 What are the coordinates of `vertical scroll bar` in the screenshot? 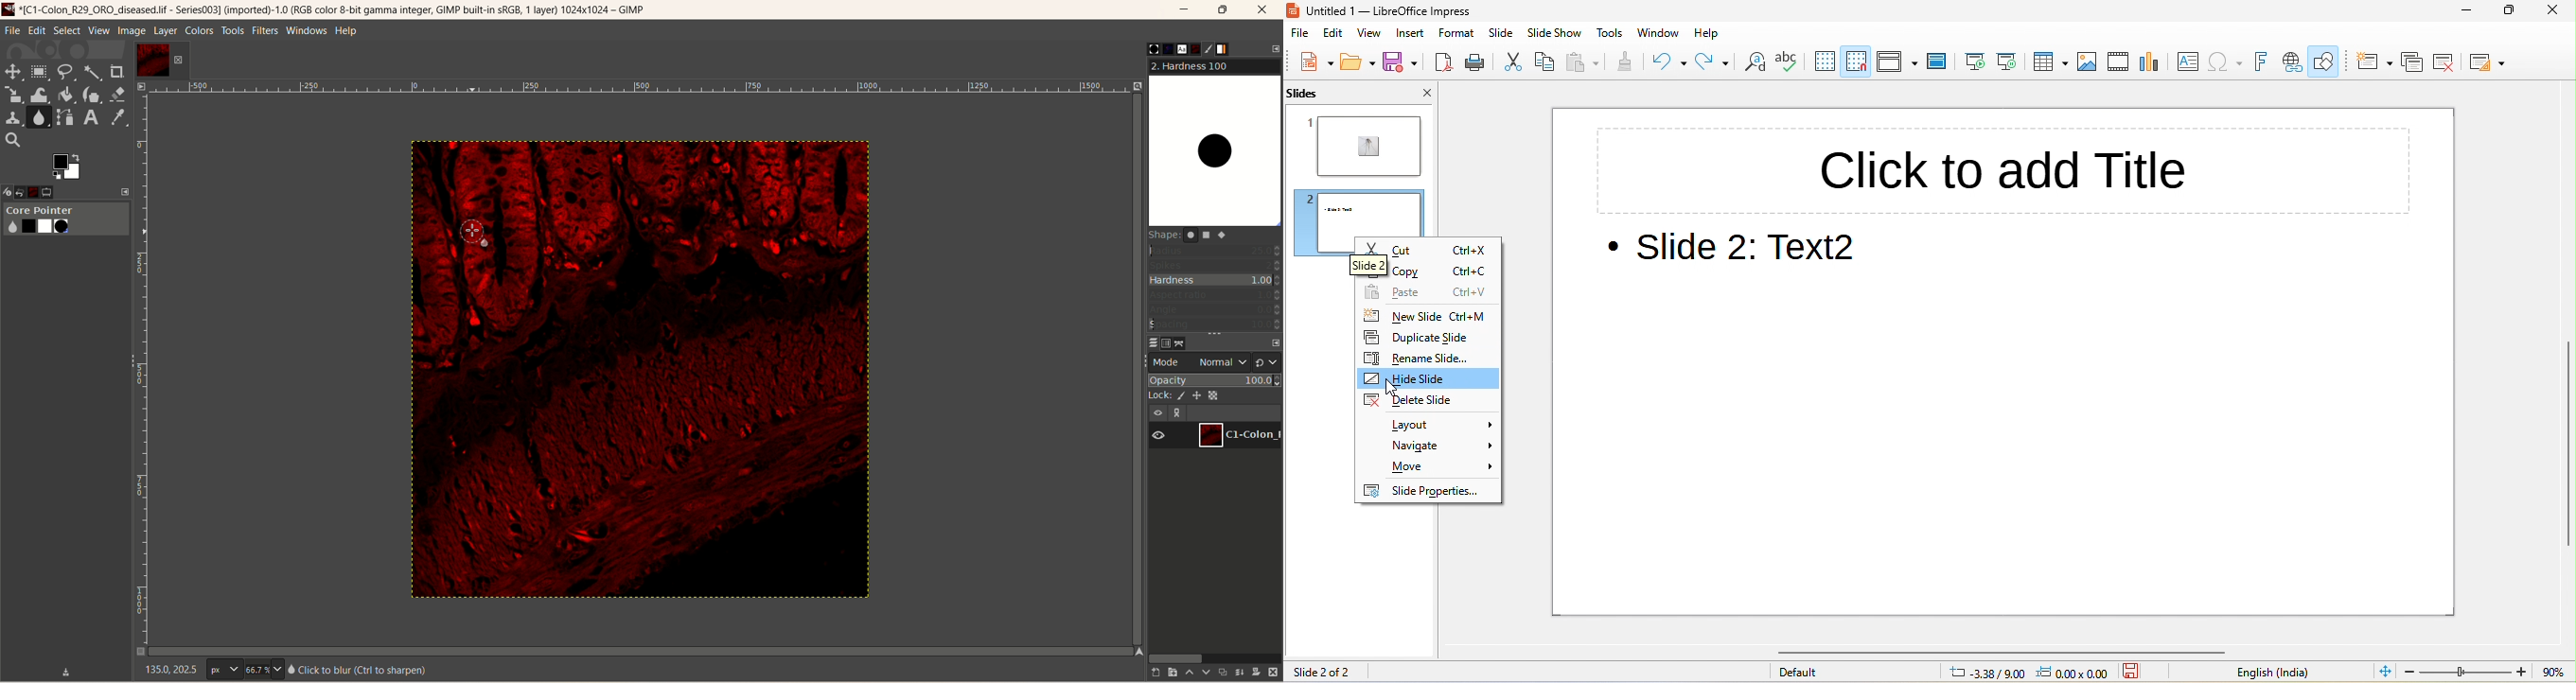 It's located at (2566, 445).